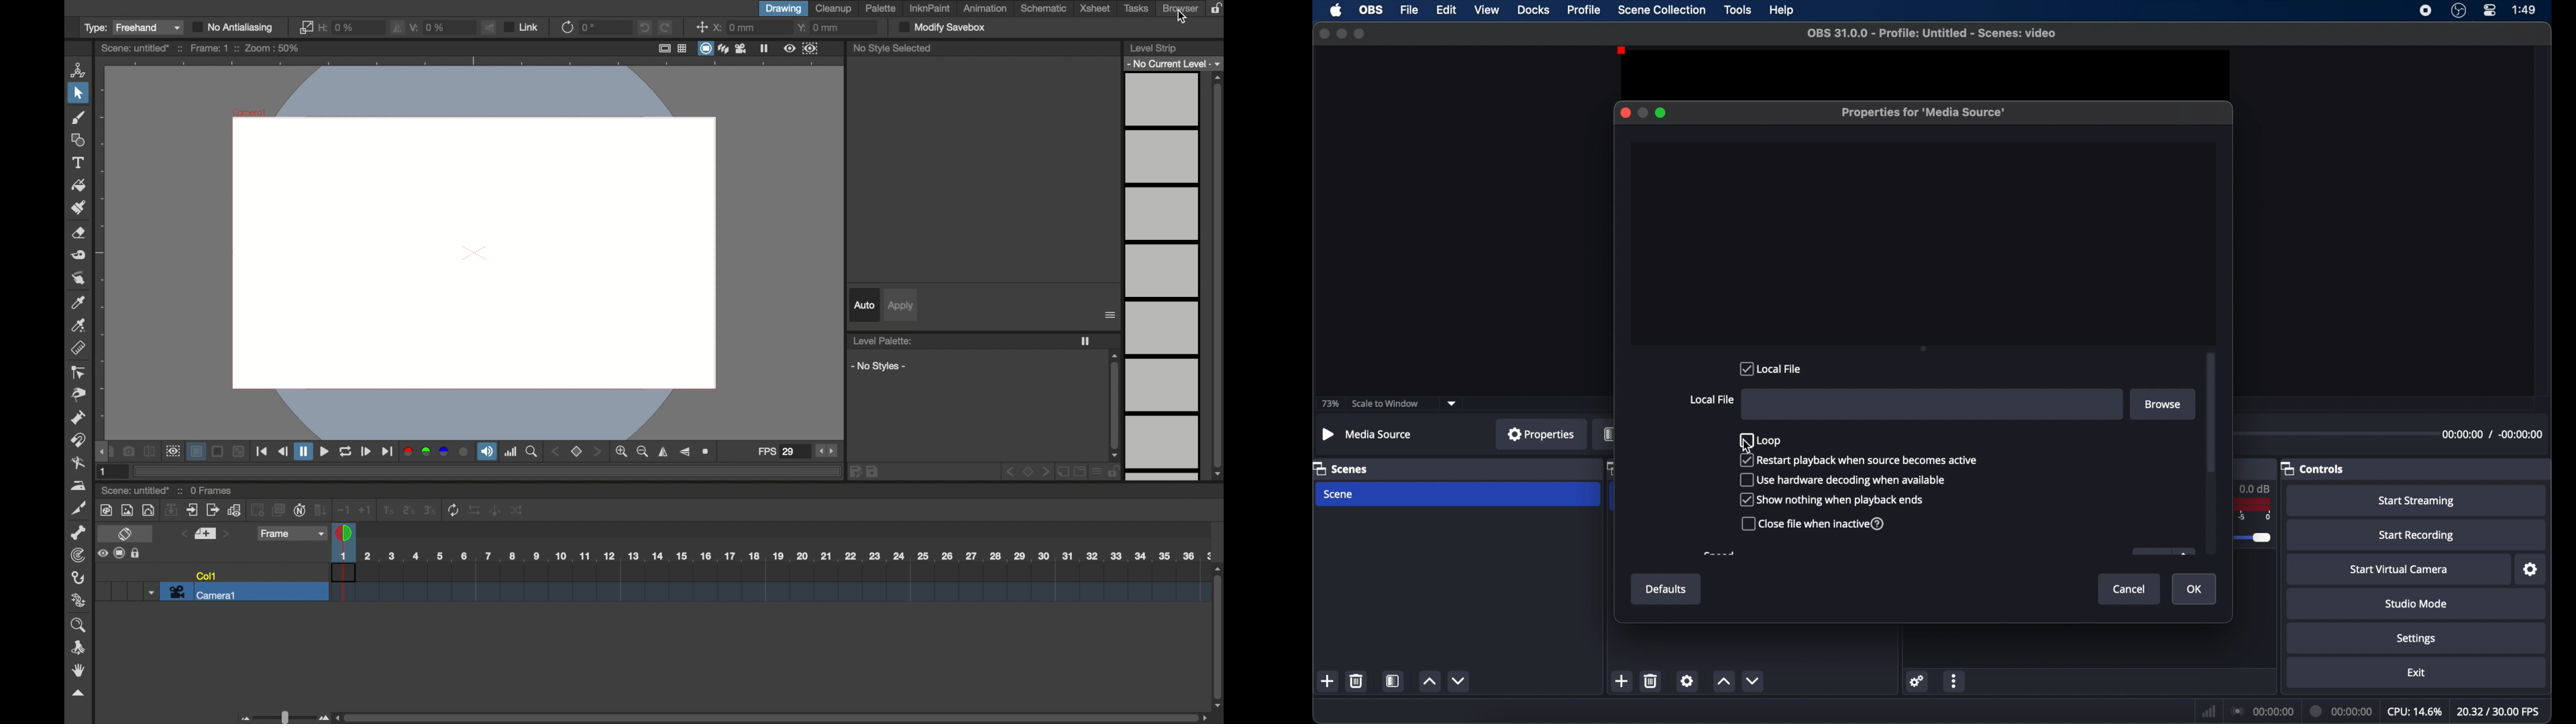 The image size is (2576, 728). Describe the element at coordinates (1831, 500) in the screenshot. I see `checkbox` at that location.